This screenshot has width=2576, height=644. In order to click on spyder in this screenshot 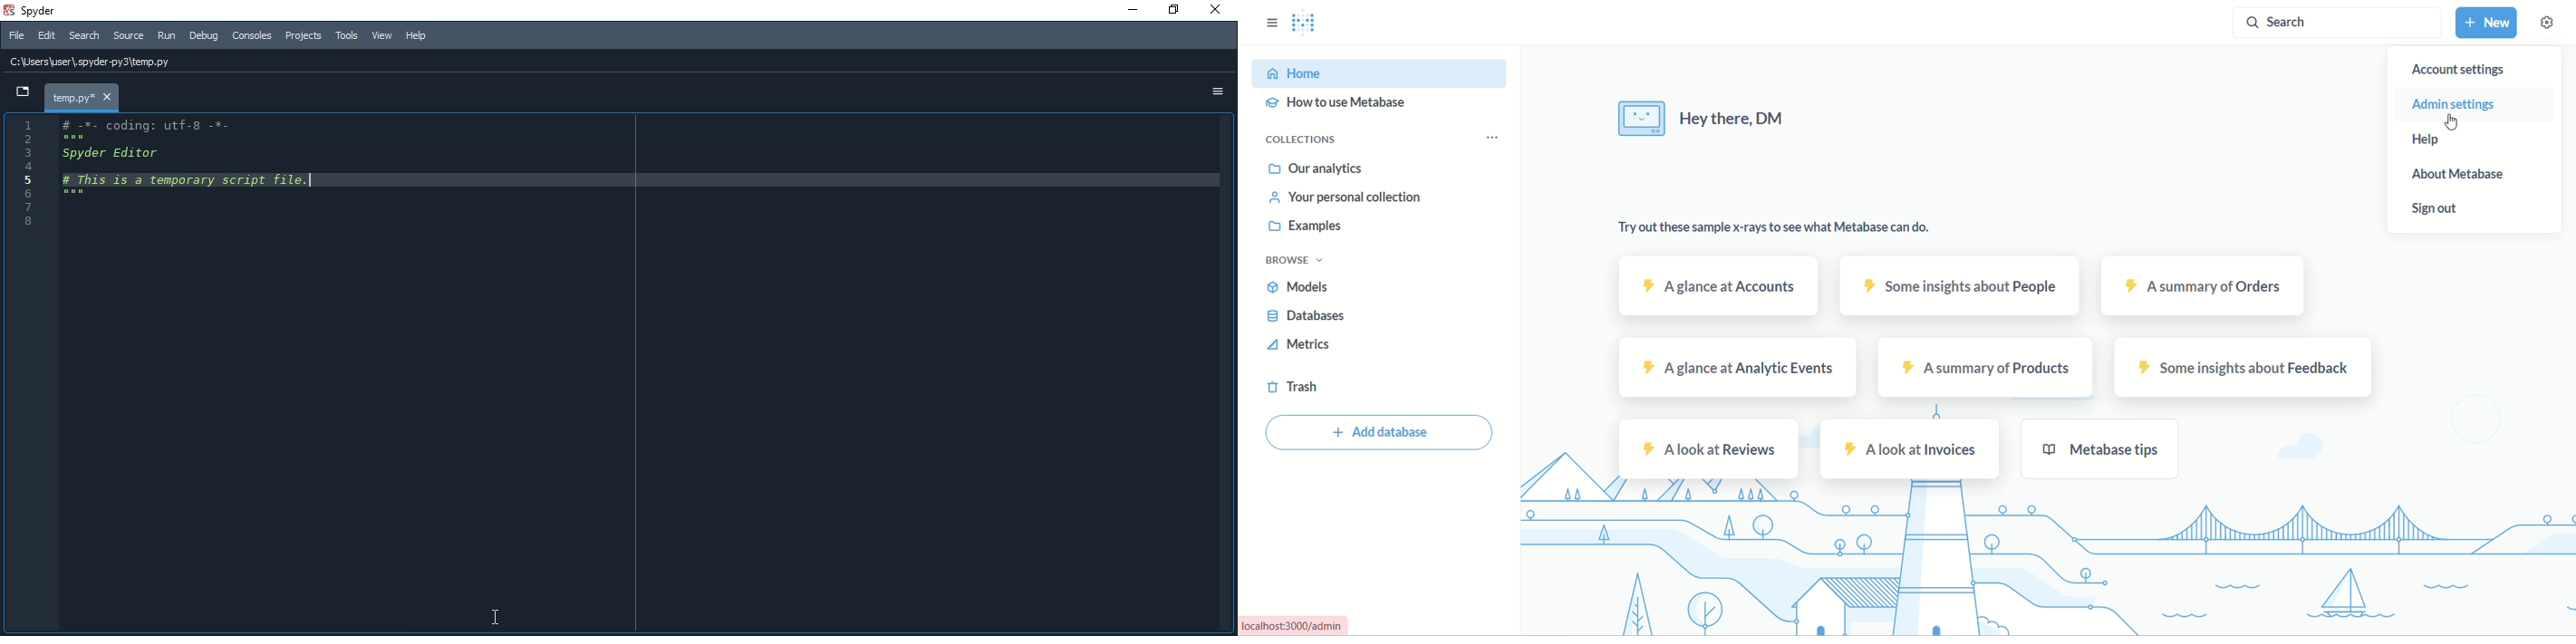, I will do `click(36, 11)`.